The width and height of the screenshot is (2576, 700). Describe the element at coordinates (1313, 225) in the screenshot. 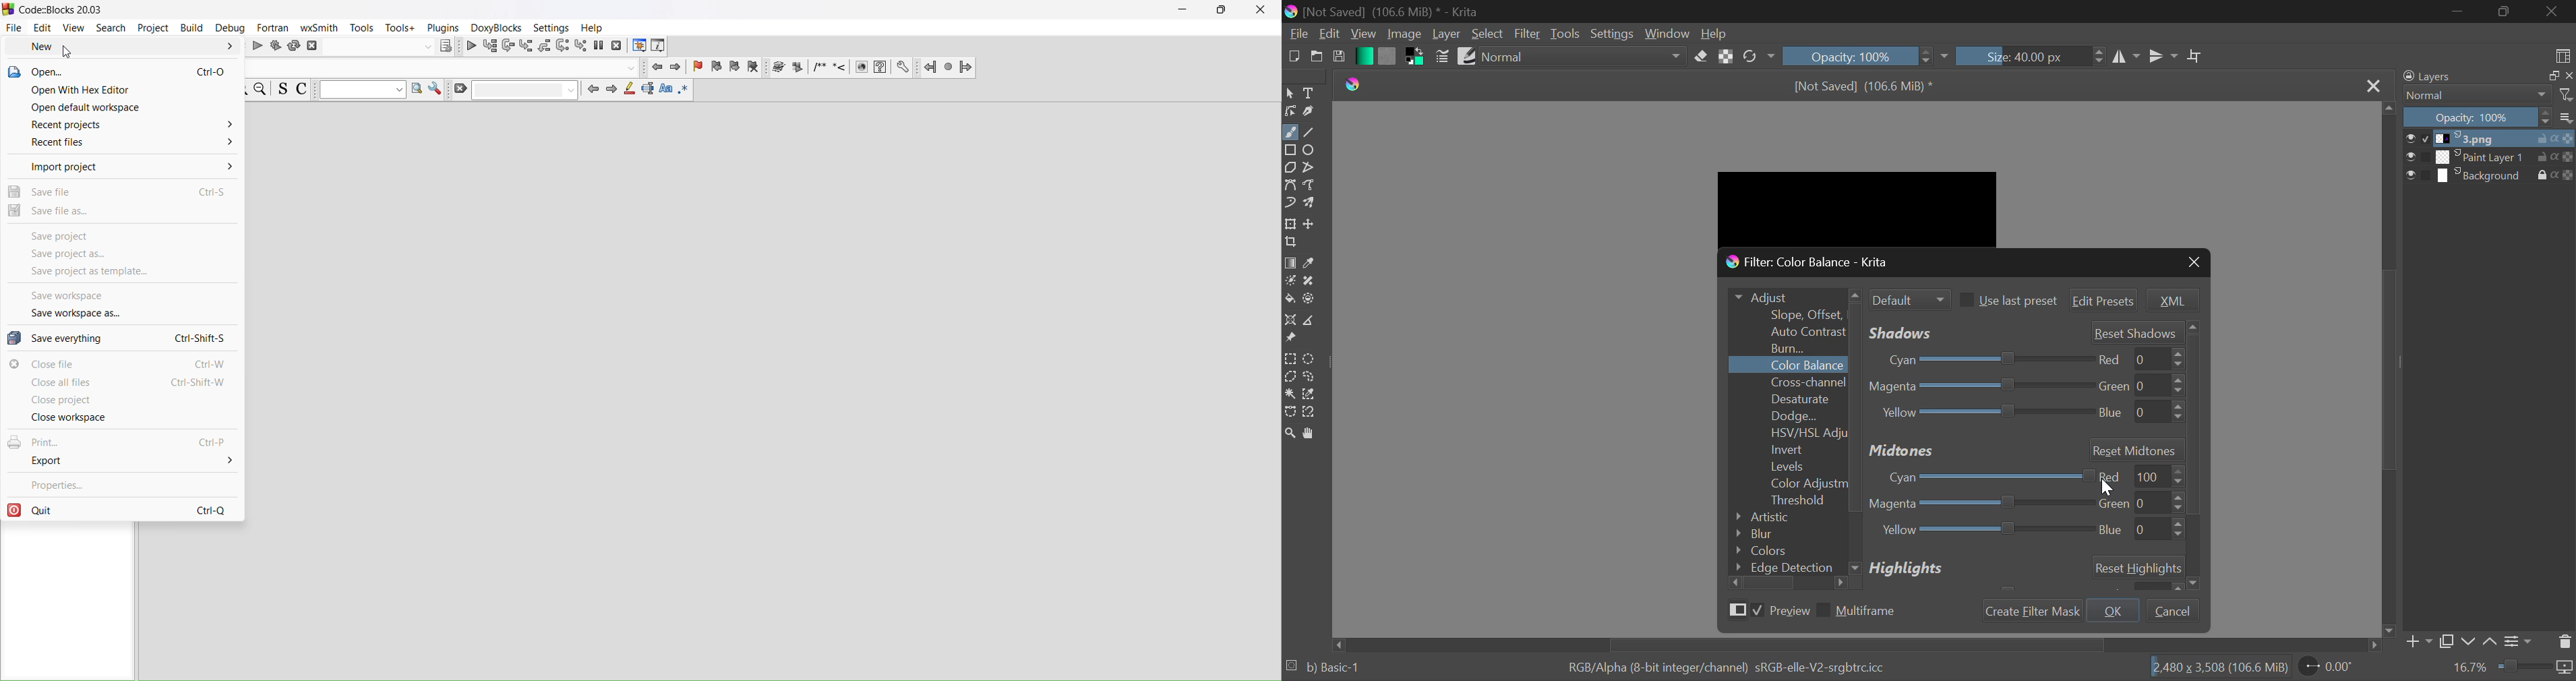

I see `Move Layer` at that location.